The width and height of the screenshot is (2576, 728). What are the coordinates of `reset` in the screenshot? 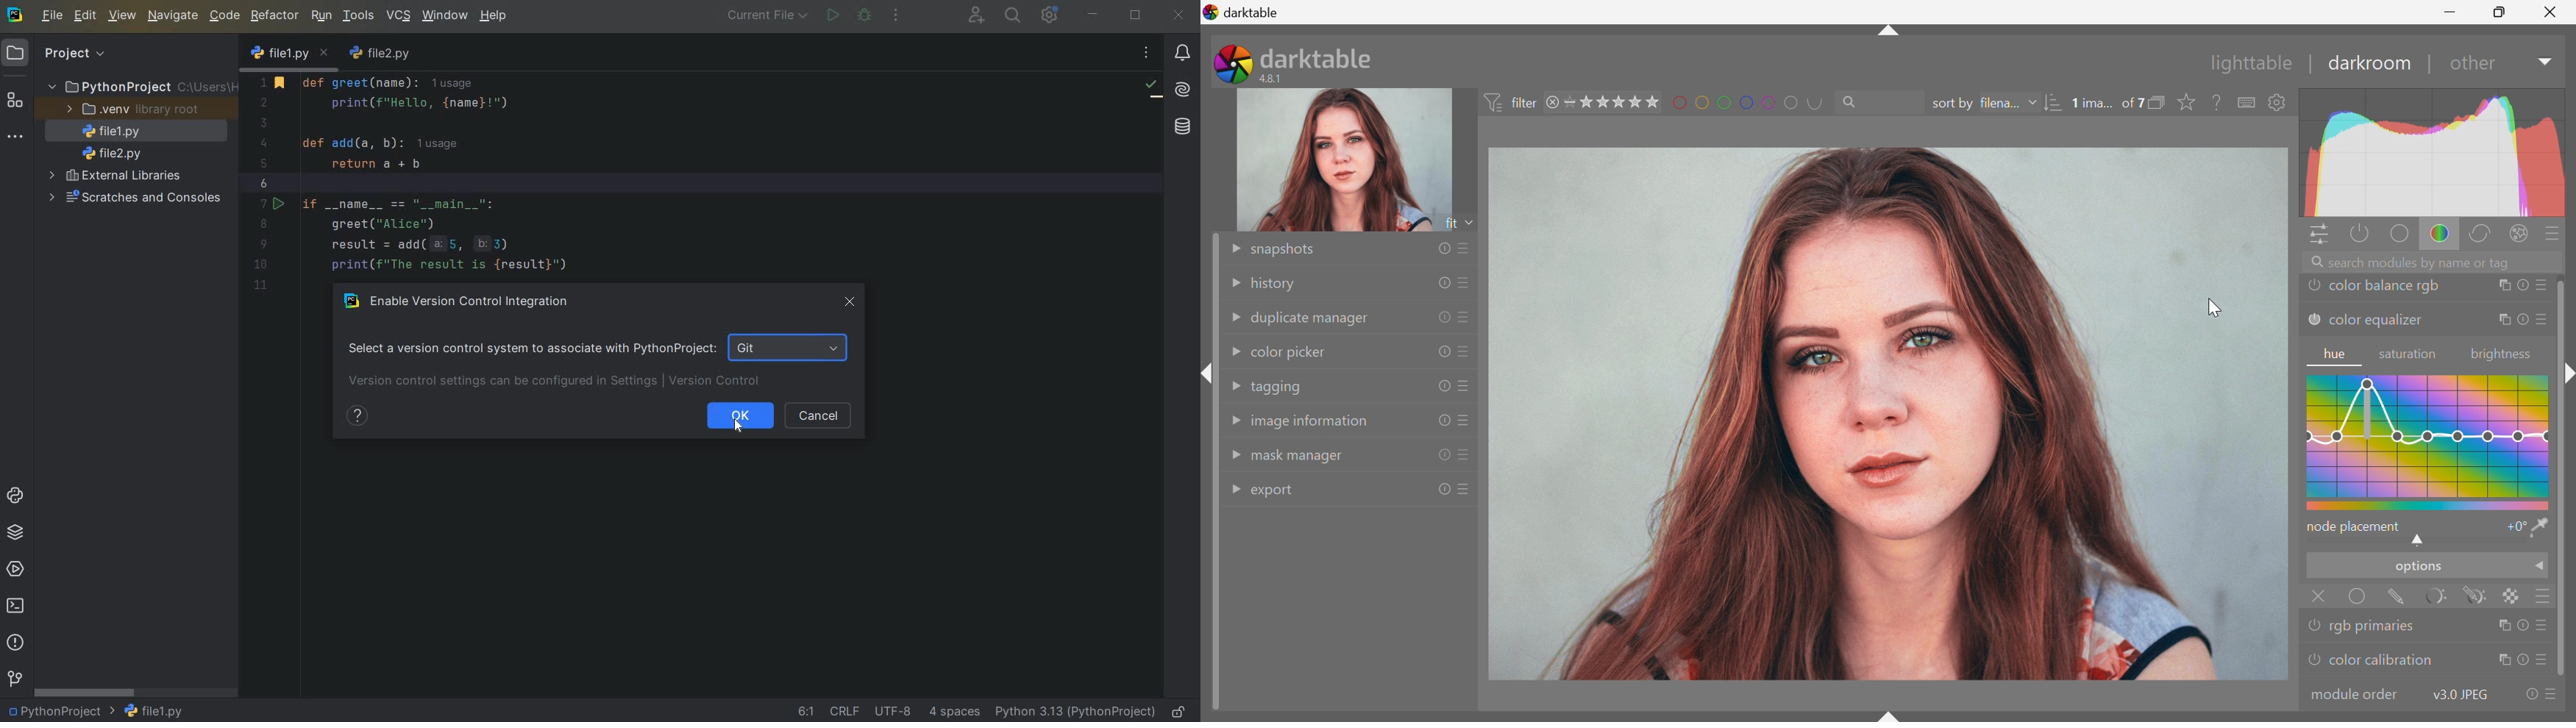 It's located at (1445, 249).